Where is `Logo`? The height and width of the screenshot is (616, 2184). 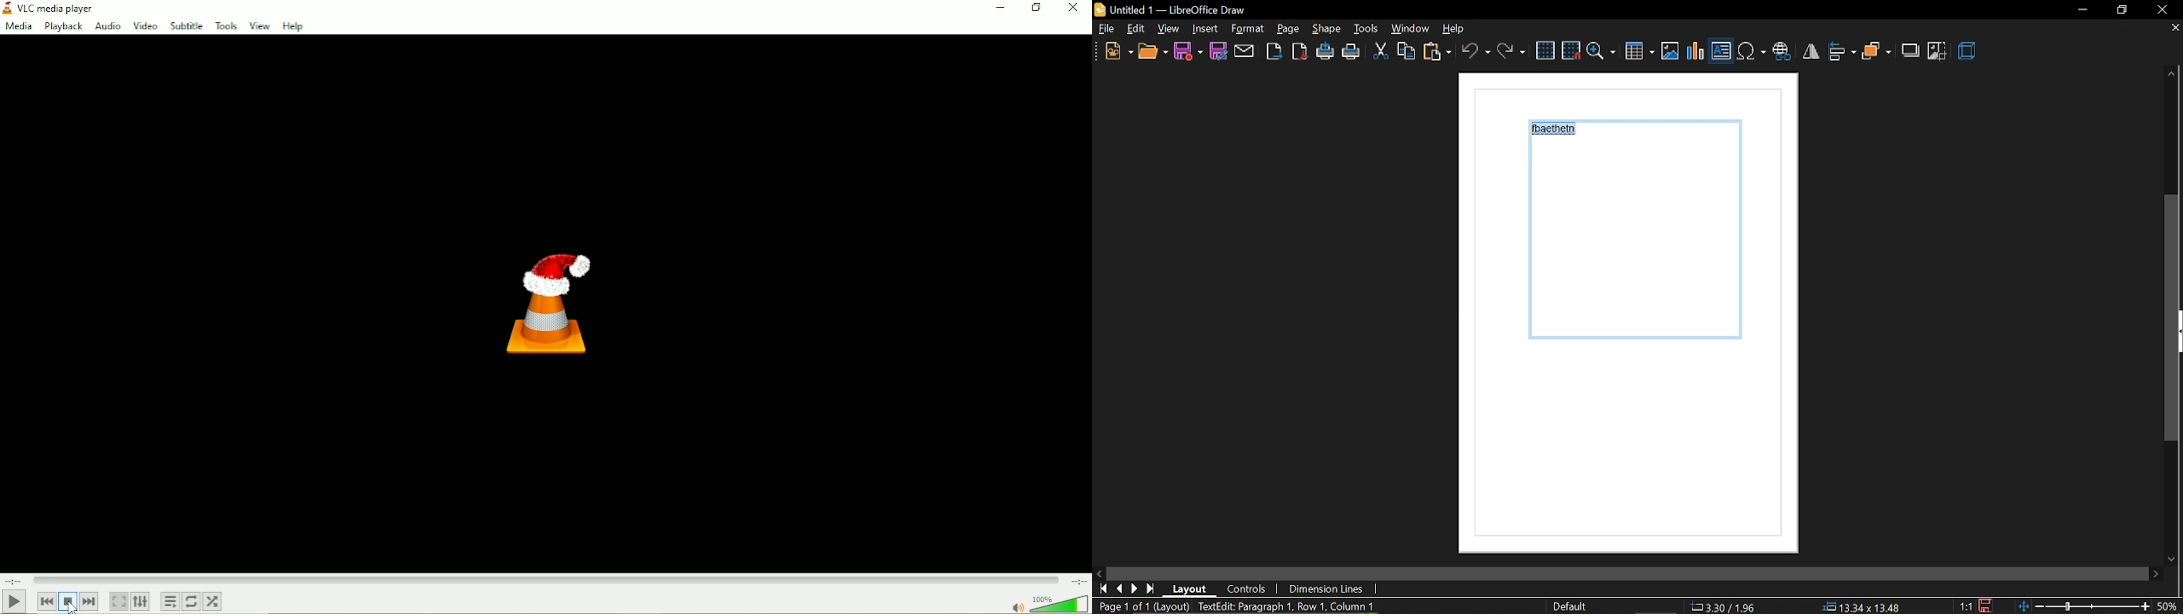 Logo is located at coordinates (549, 305).